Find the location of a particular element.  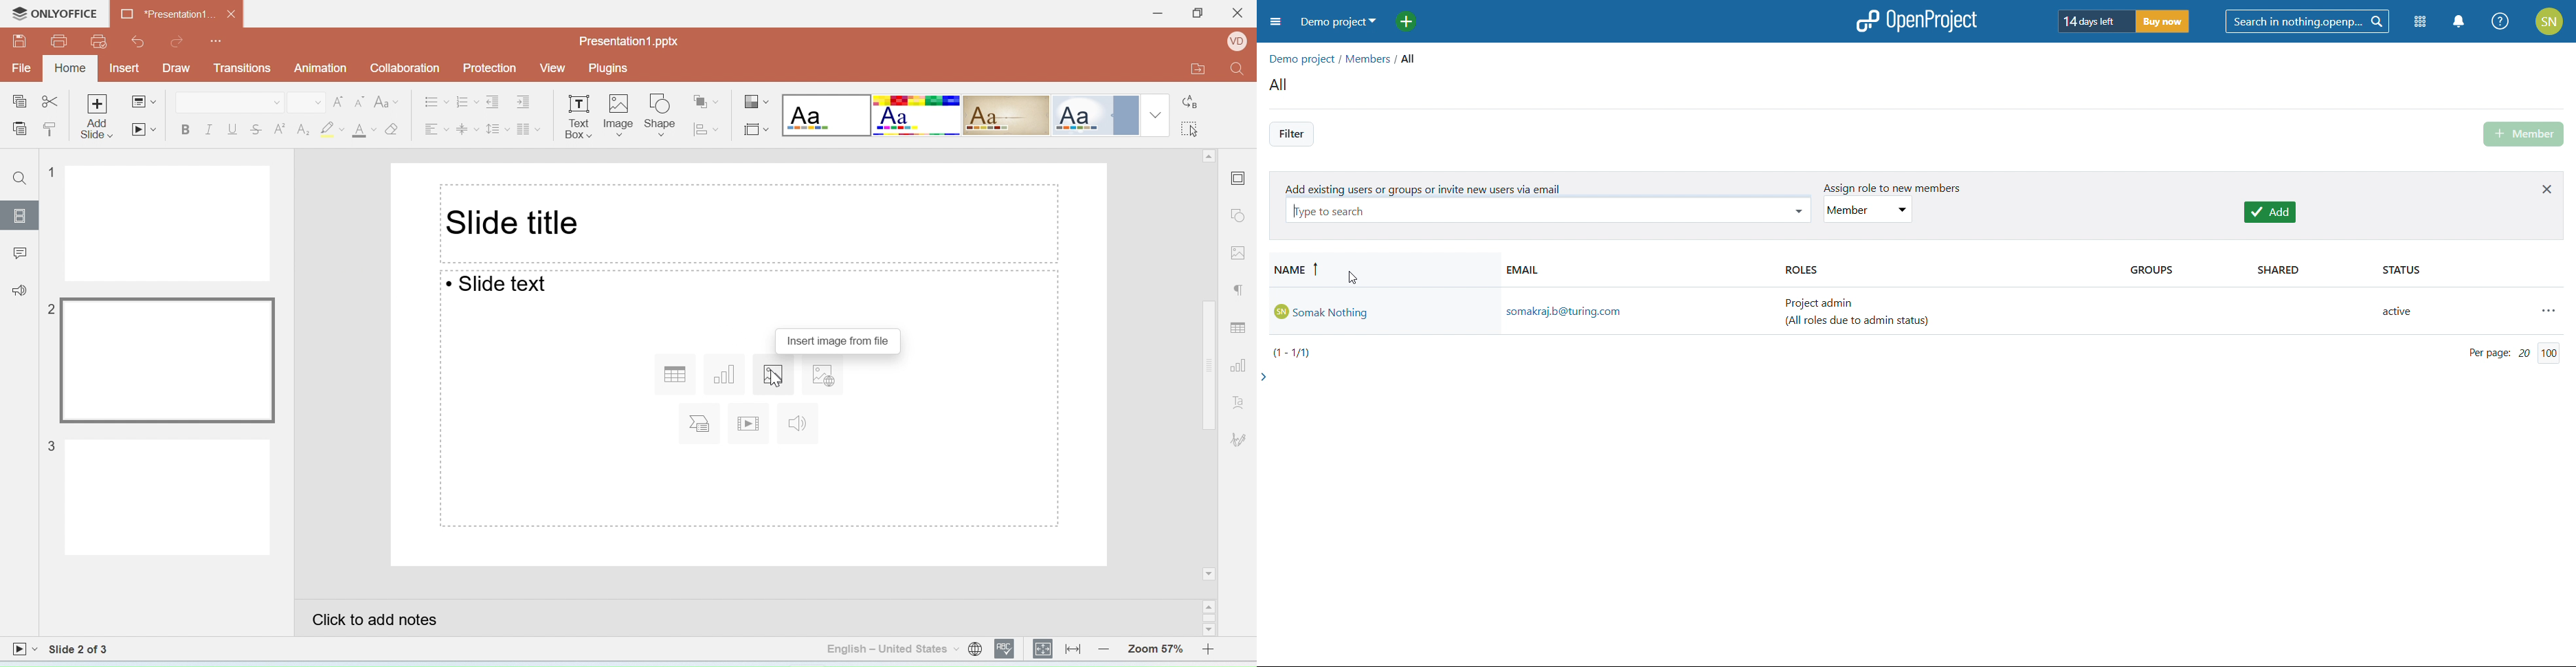

Slide 1 to 2 is located at coordinates (80, 649).